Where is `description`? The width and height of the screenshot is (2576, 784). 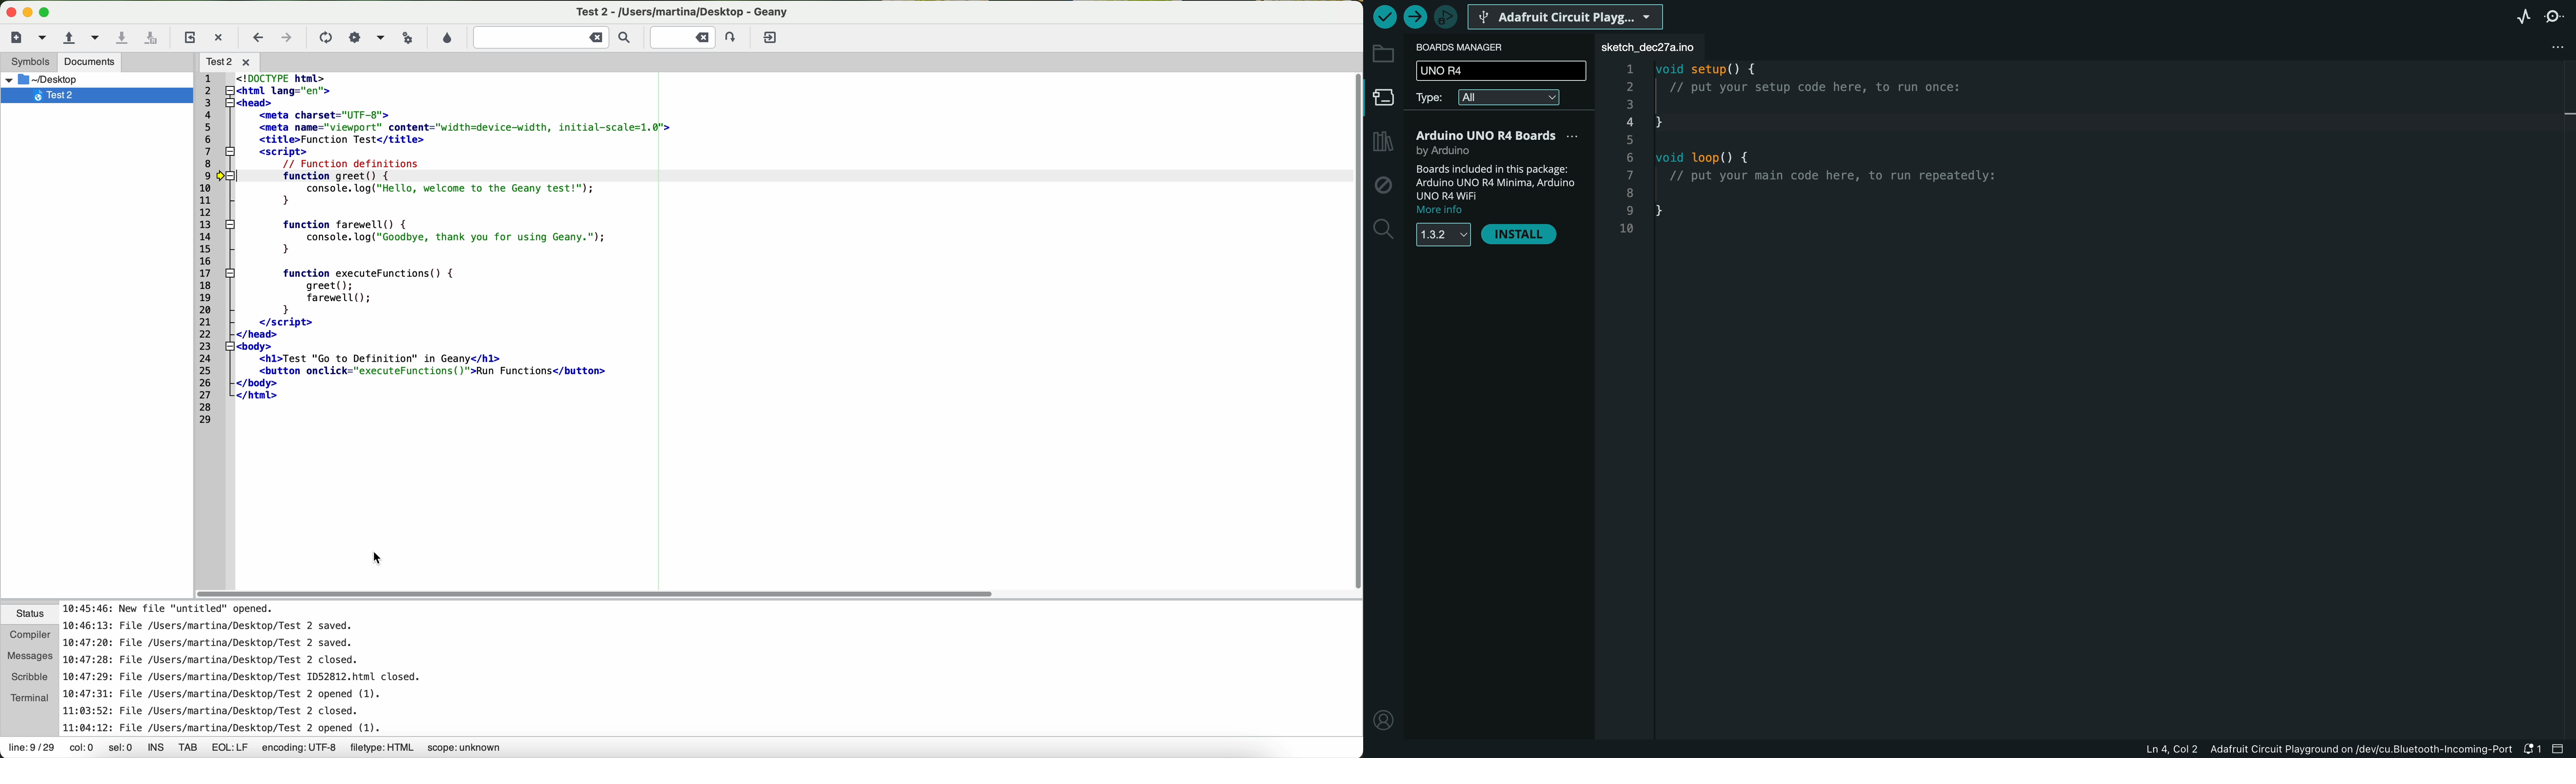
description is located at coordinates (1495, 181).